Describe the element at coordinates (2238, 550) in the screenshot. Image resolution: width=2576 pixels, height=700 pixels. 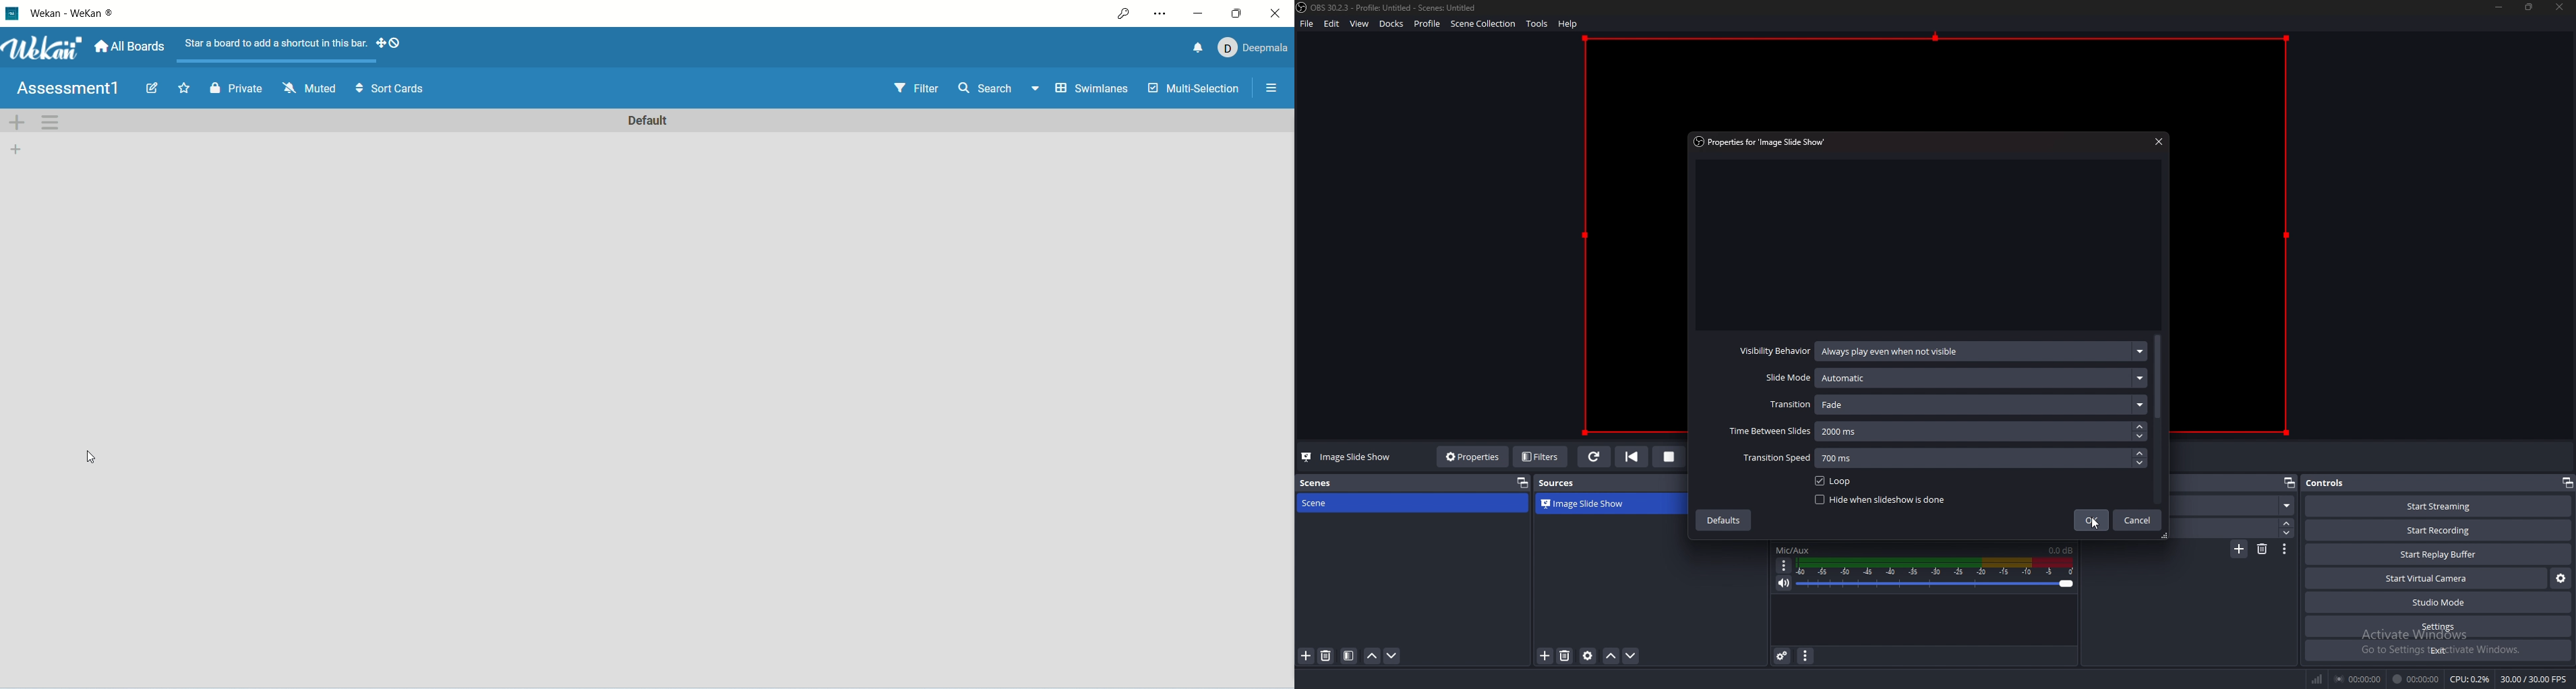
I see `add transition` at that location.